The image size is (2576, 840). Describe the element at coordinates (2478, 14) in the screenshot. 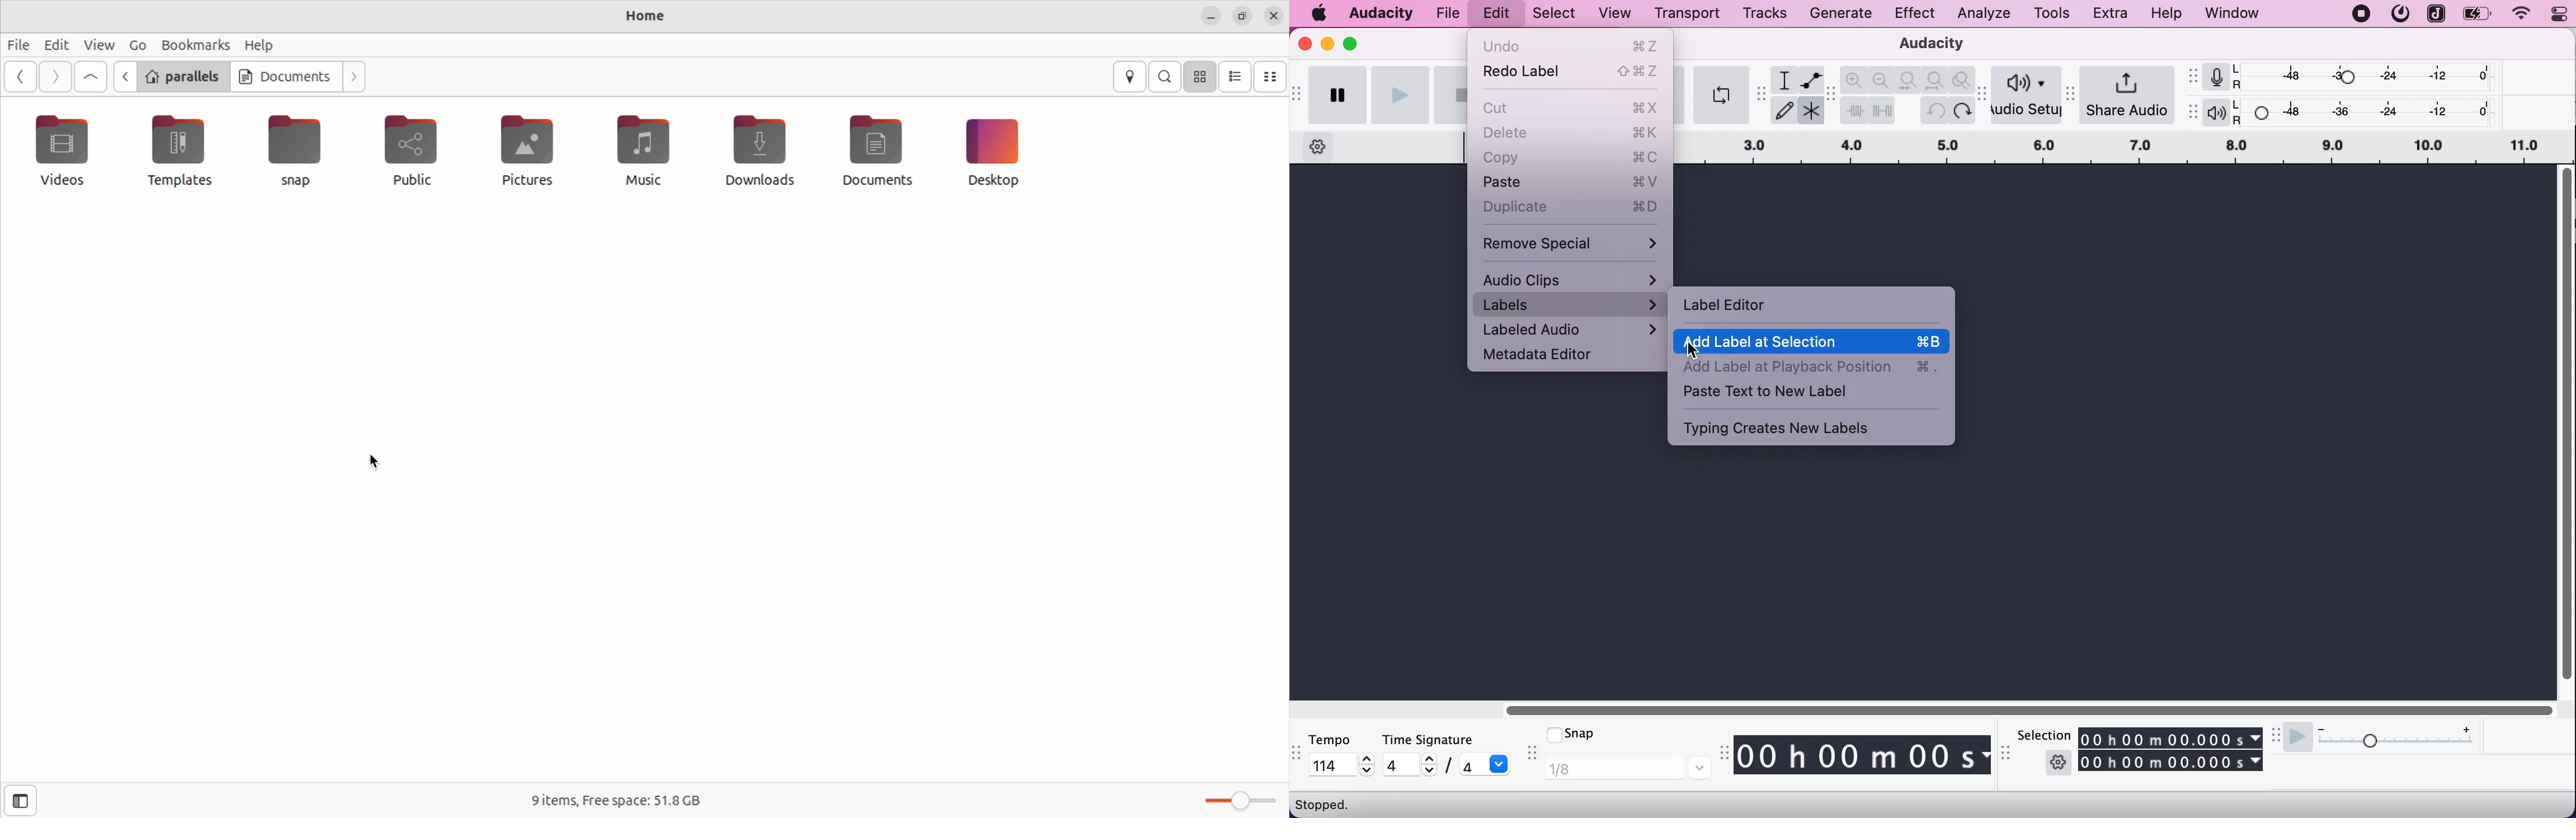

I see `battery` at that location.